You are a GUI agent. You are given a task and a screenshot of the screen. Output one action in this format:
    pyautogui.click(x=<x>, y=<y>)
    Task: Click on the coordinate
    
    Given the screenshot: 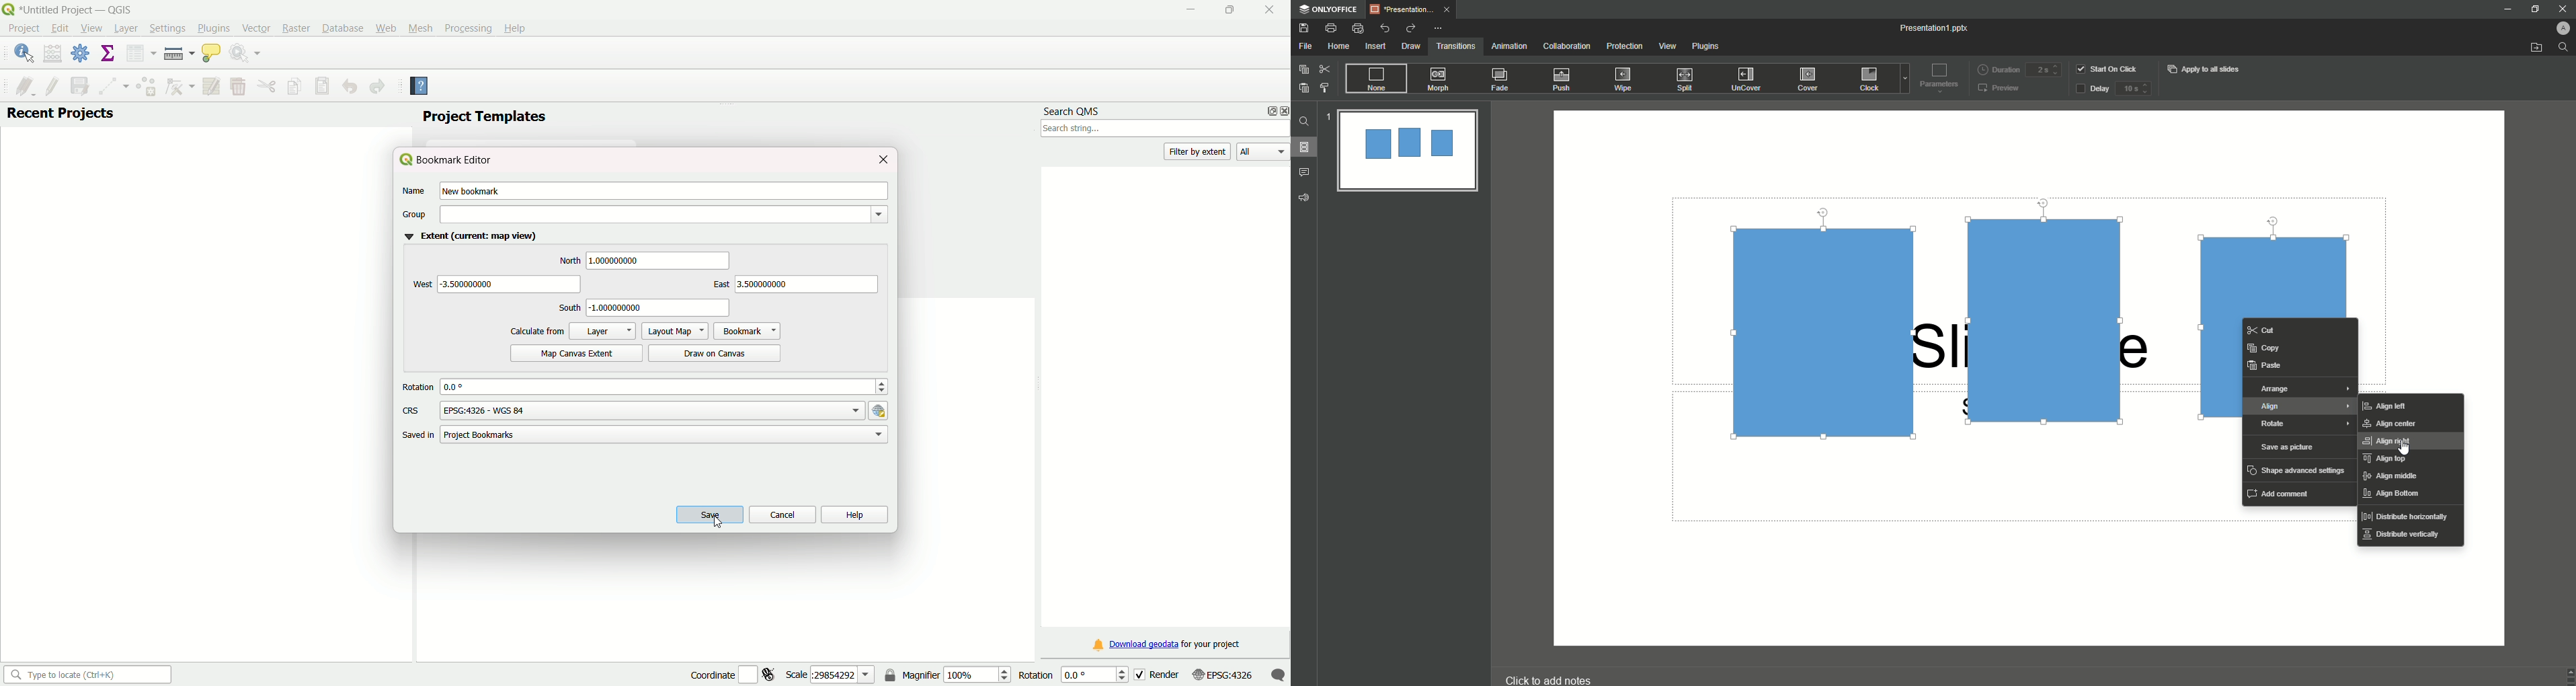 What is the action you would take?
    pyautogui.click(x=710, y=673)
    